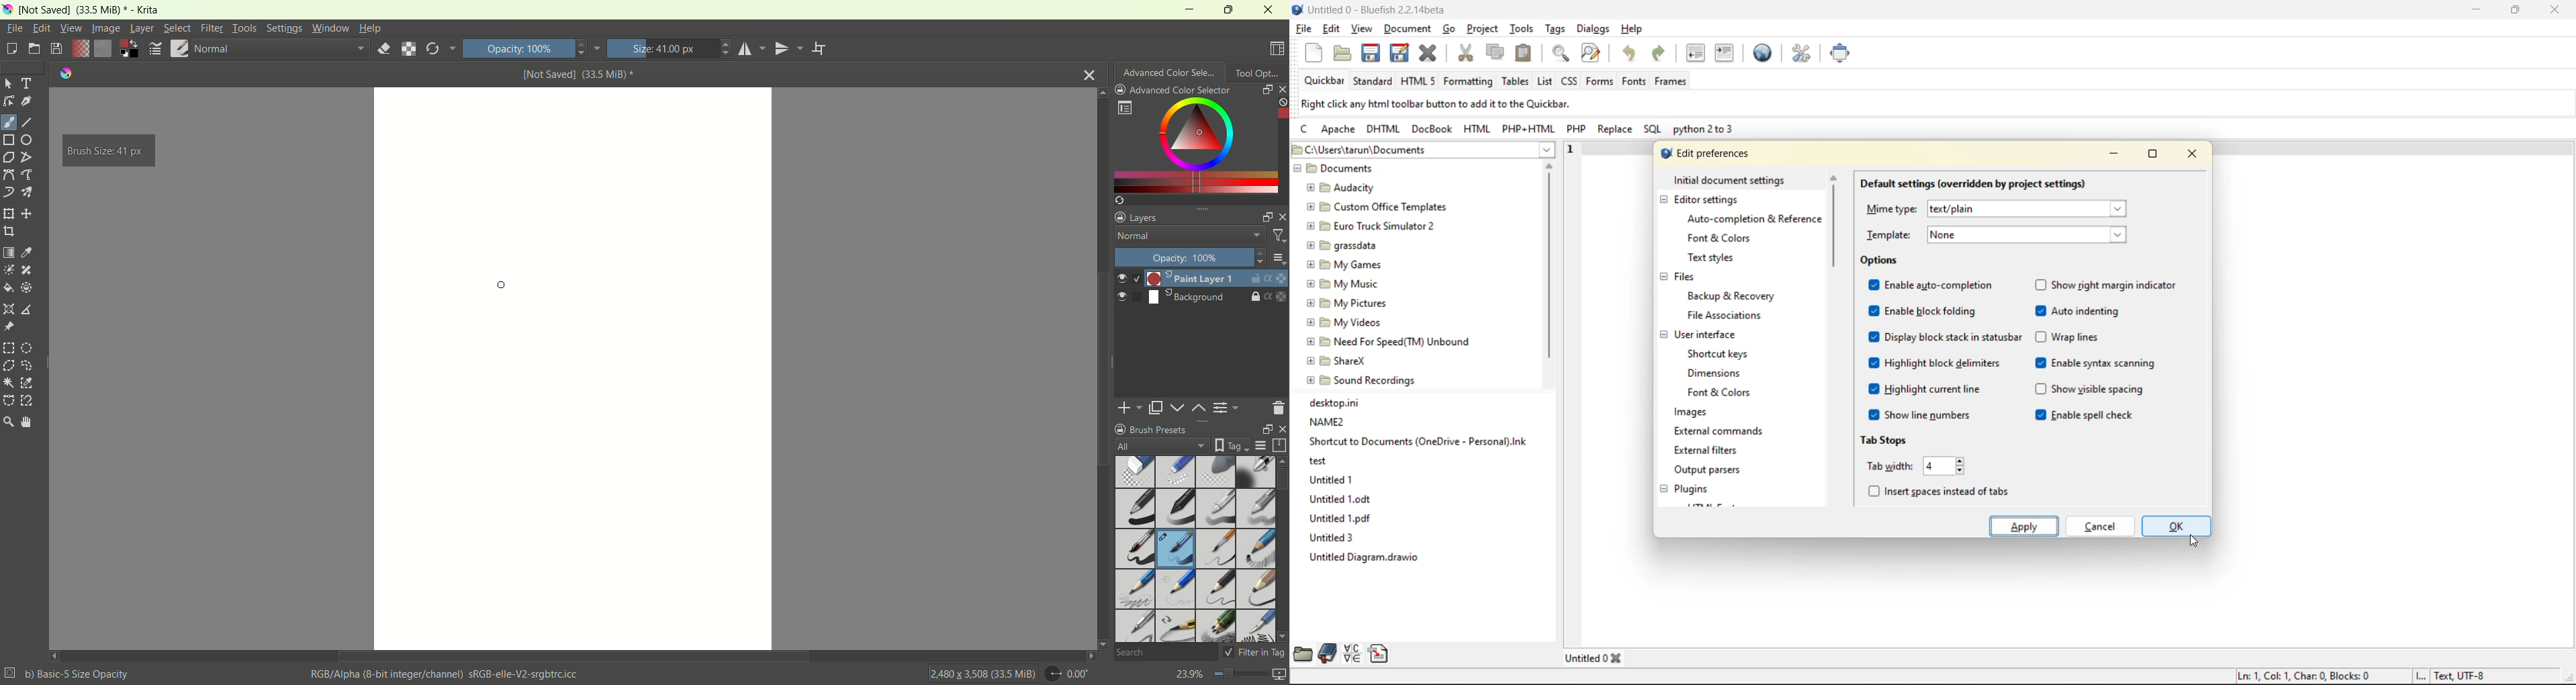 Image resolution: width=2576 pixels, height=700 pixels. I want to click on filter in tag, so click(1254, 652).